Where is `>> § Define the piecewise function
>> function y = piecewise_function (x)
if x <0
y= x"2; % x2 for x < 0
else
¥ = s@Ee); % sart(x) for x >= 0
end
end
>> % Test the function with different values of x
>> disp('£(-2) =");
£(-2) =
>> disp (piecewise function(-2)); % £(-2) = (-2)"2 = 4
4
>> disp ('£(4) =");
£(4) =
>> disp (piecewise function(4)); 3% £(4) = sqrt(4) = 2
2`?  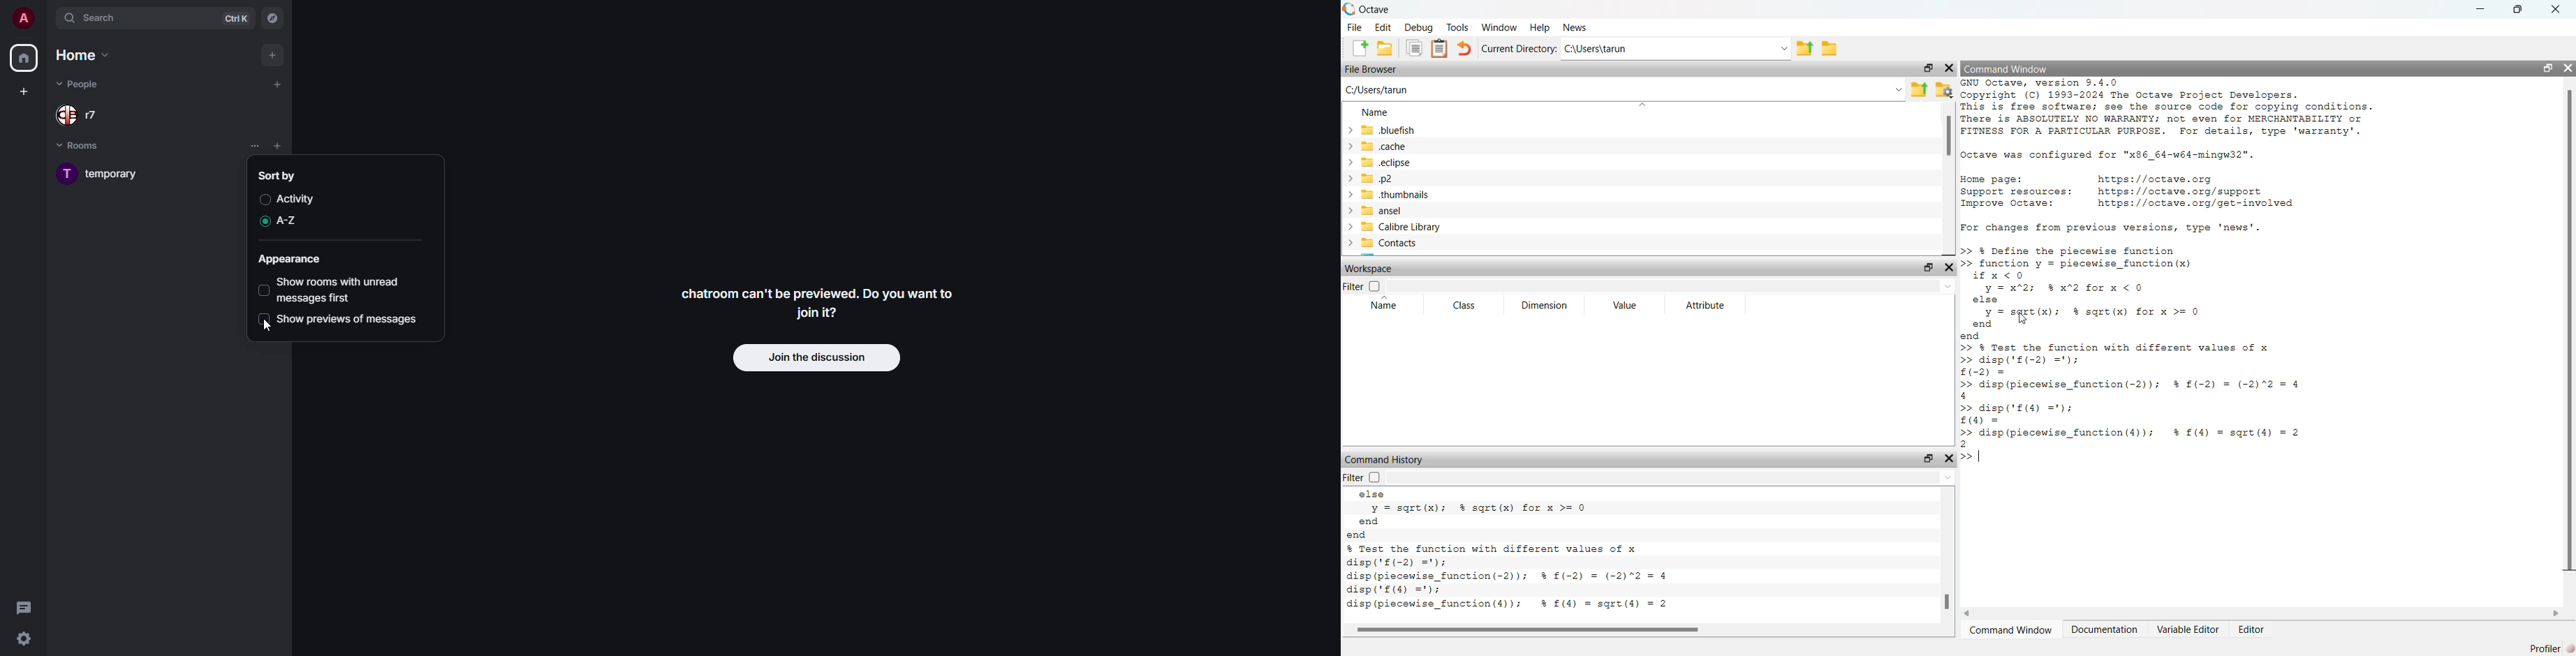
>> § Define the piecewise function
>> function y = piecewise_function (x)
if x <0
y= x"2; % x2 for x < 0
else
¥ = s@Ee); % sart(x) for x >= 0
end
end
>> % Test the function with different values of x
>> disp('£(-2) =");
£(-2) =
>> disp (piecewise function(-2)); % £(-2) = (-2)"2 = 4
4
>> disp ('£(4) =");
£(4) =
>> disp (piecewise function(4)); 3% £(4) = sqrt(4) = 2
2 is located at coordinates (2159, 347).